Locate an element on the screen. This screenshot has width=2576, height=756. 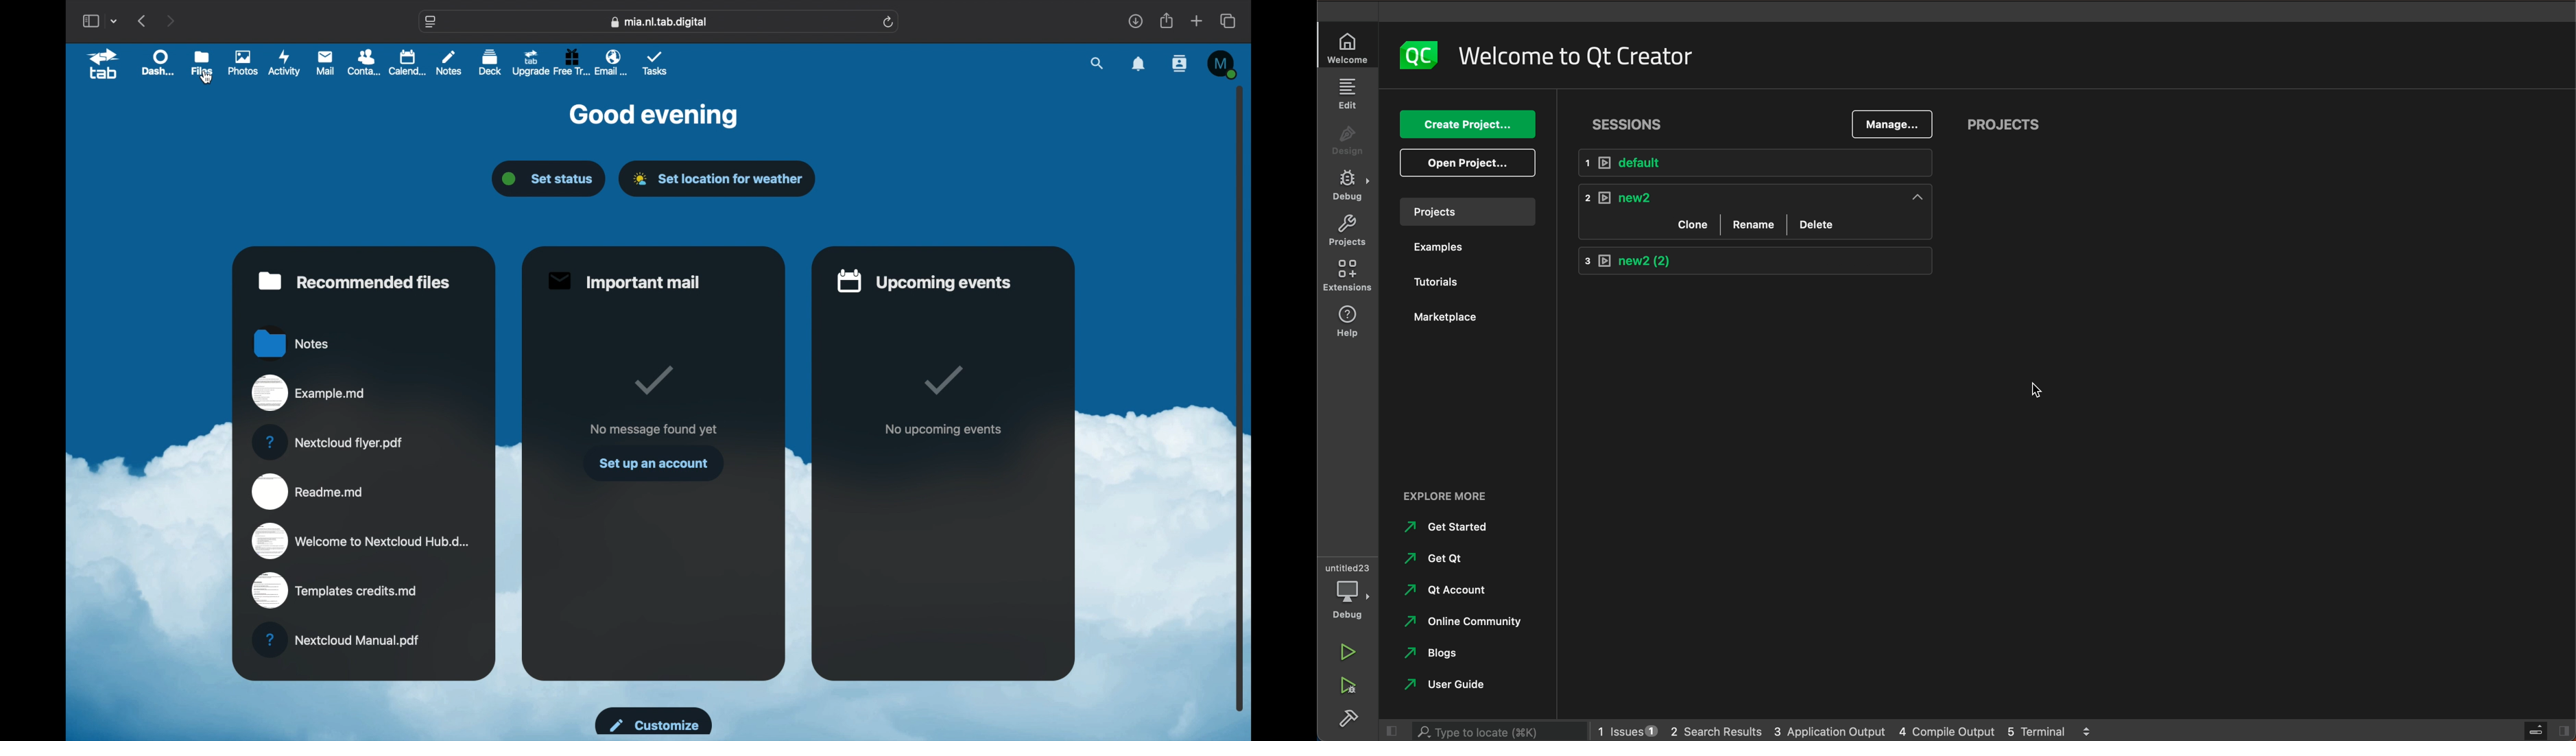
notes is located at coordinates (450, 64).